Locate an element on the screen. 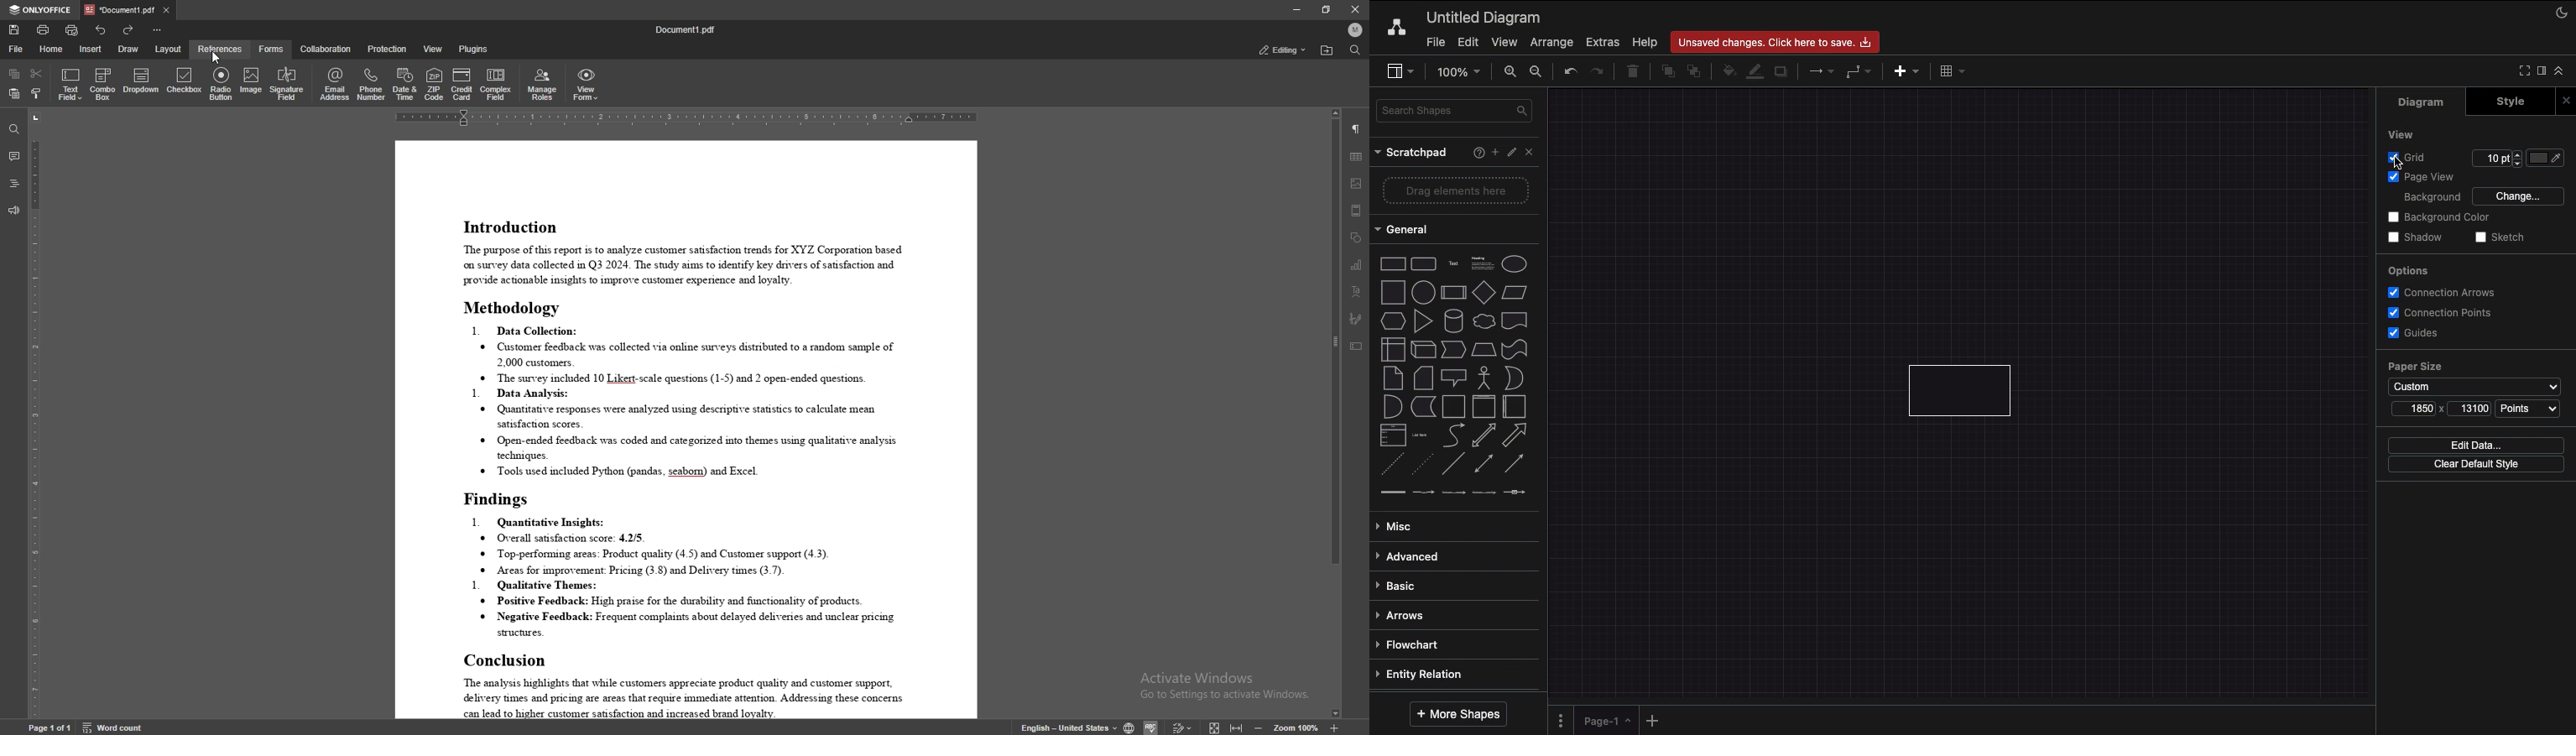 The image size is (2576, 756). complex field is located at coordinates (497, 85).